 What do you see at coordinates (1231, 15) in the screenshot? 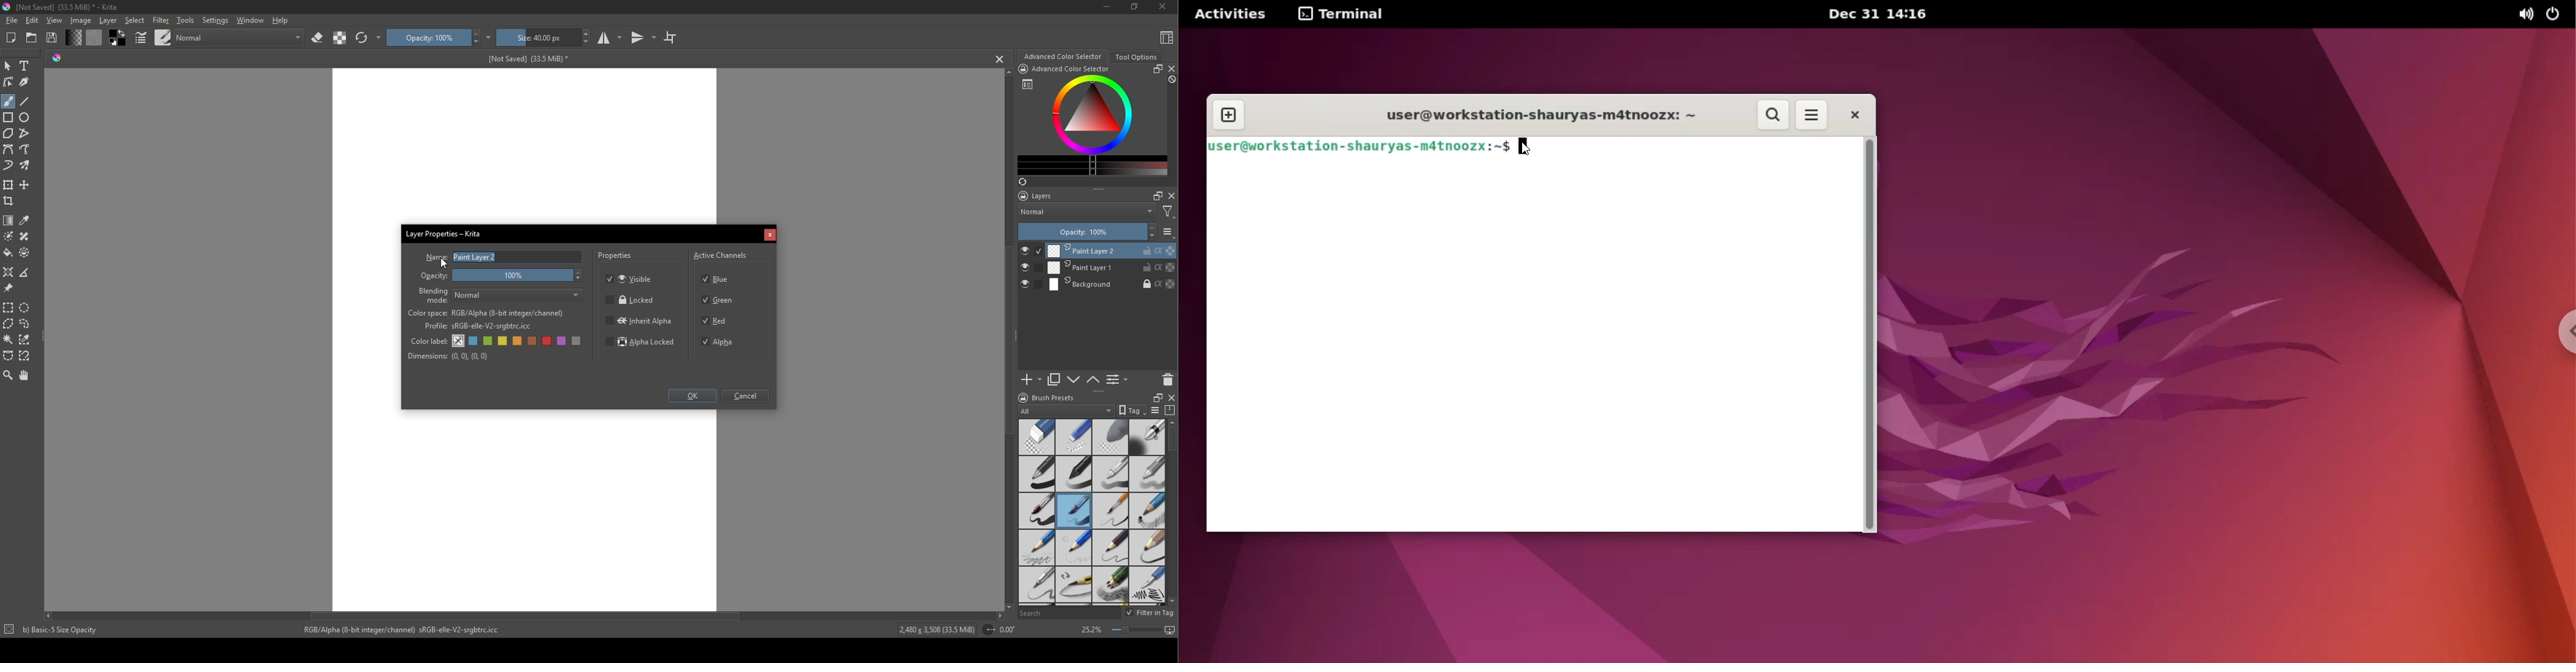
I see `Activities` at bounding box center [1231, 15].